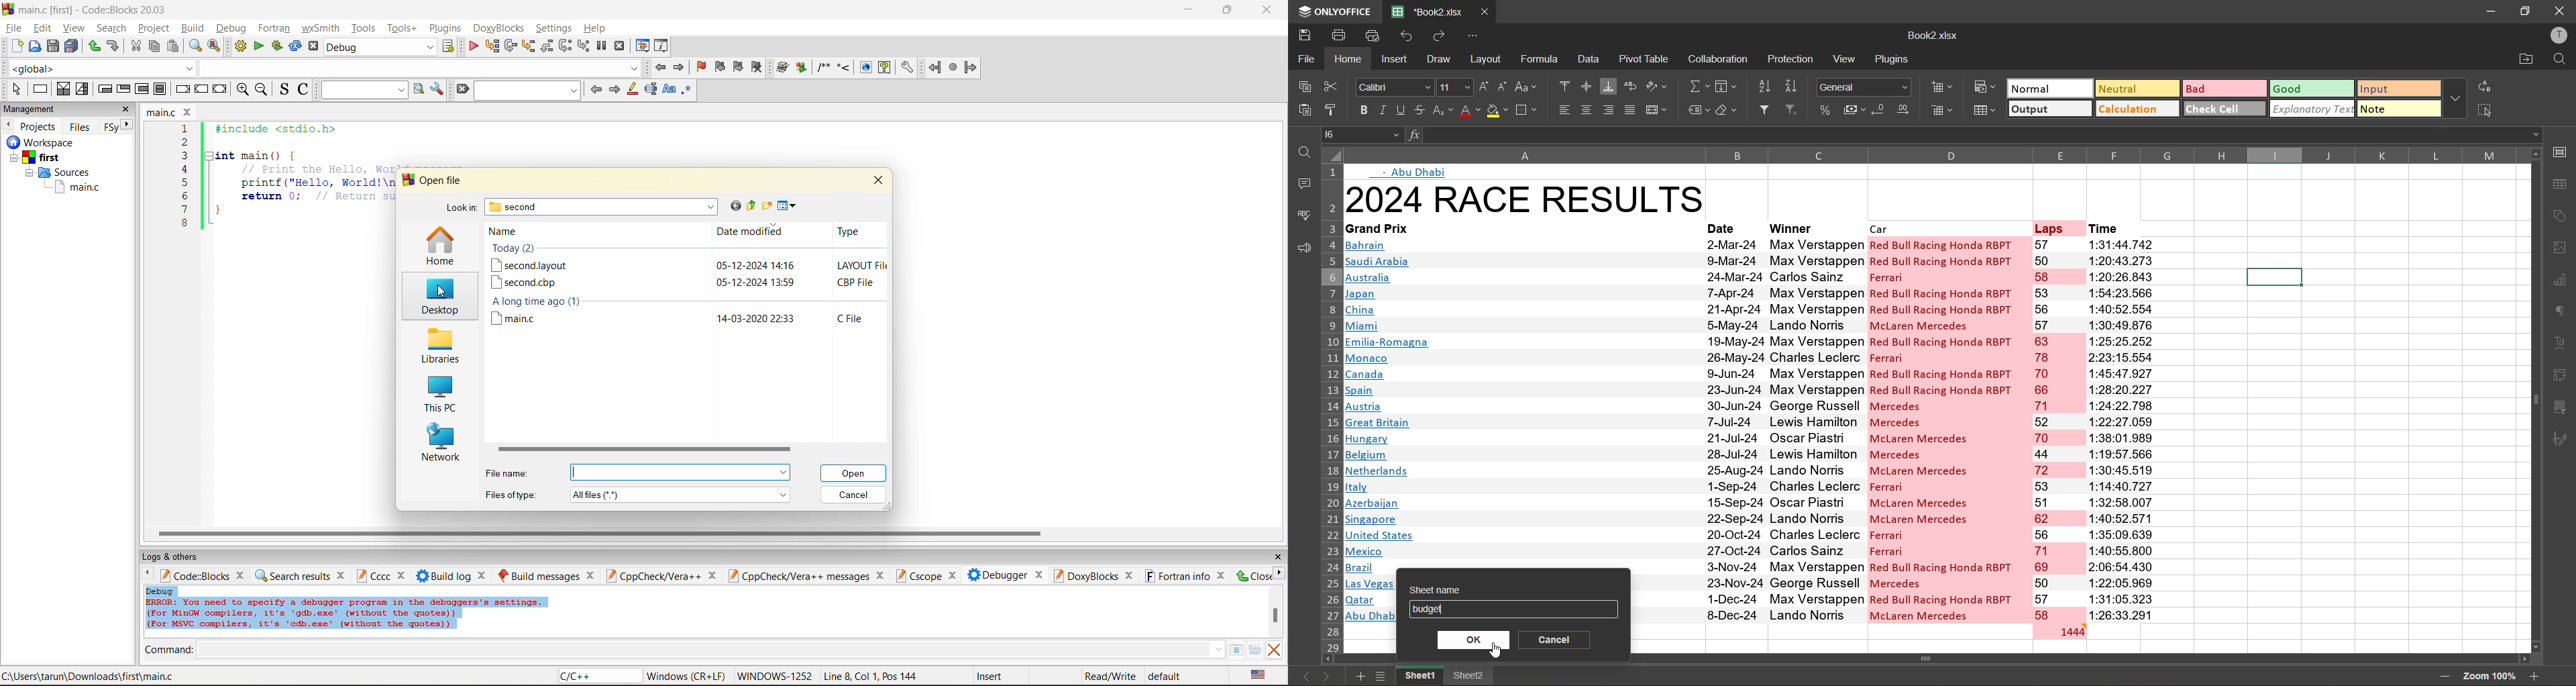  What do you see at coordinates (543, 301) in the screenshot?
I see `A long time ago (1)` at bounding box center [543, 301].